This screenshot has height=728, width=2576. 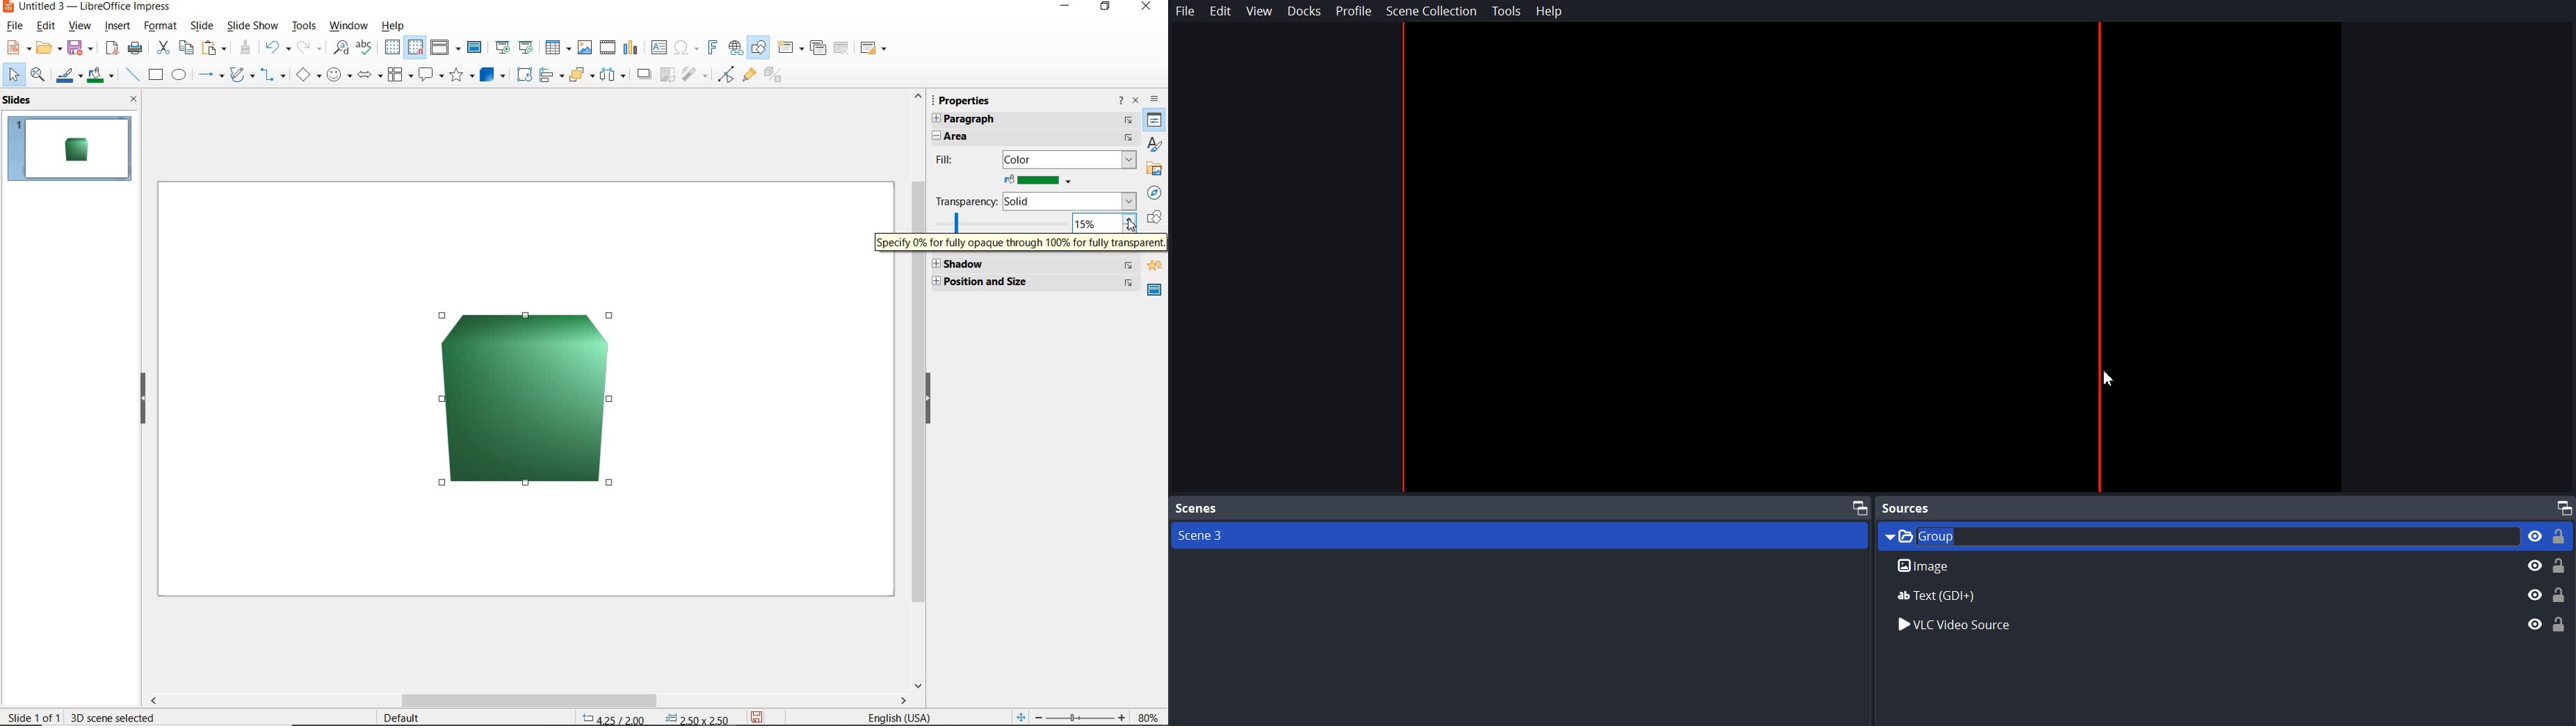 I want to click on redo, so click(x=310, y=48).